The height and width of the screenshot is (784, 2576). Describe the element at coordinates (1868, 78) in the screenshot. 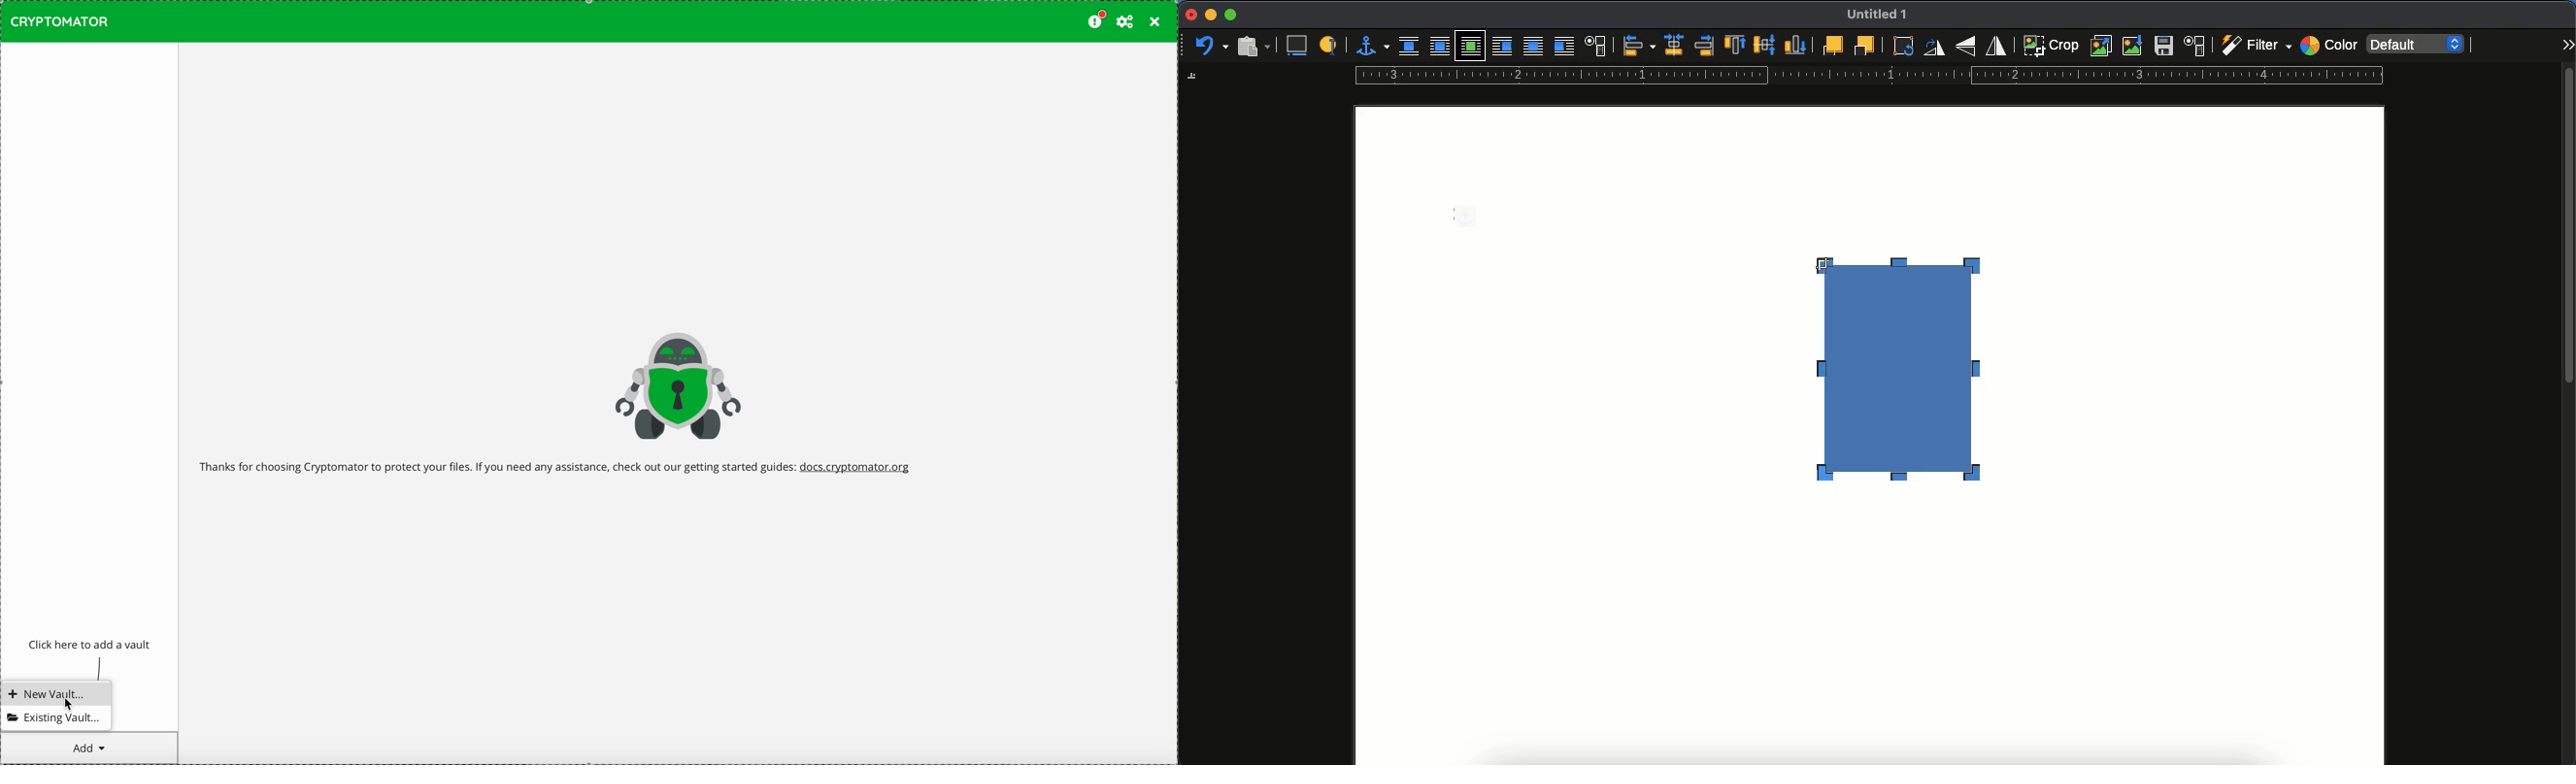

I see `guide` at that location.